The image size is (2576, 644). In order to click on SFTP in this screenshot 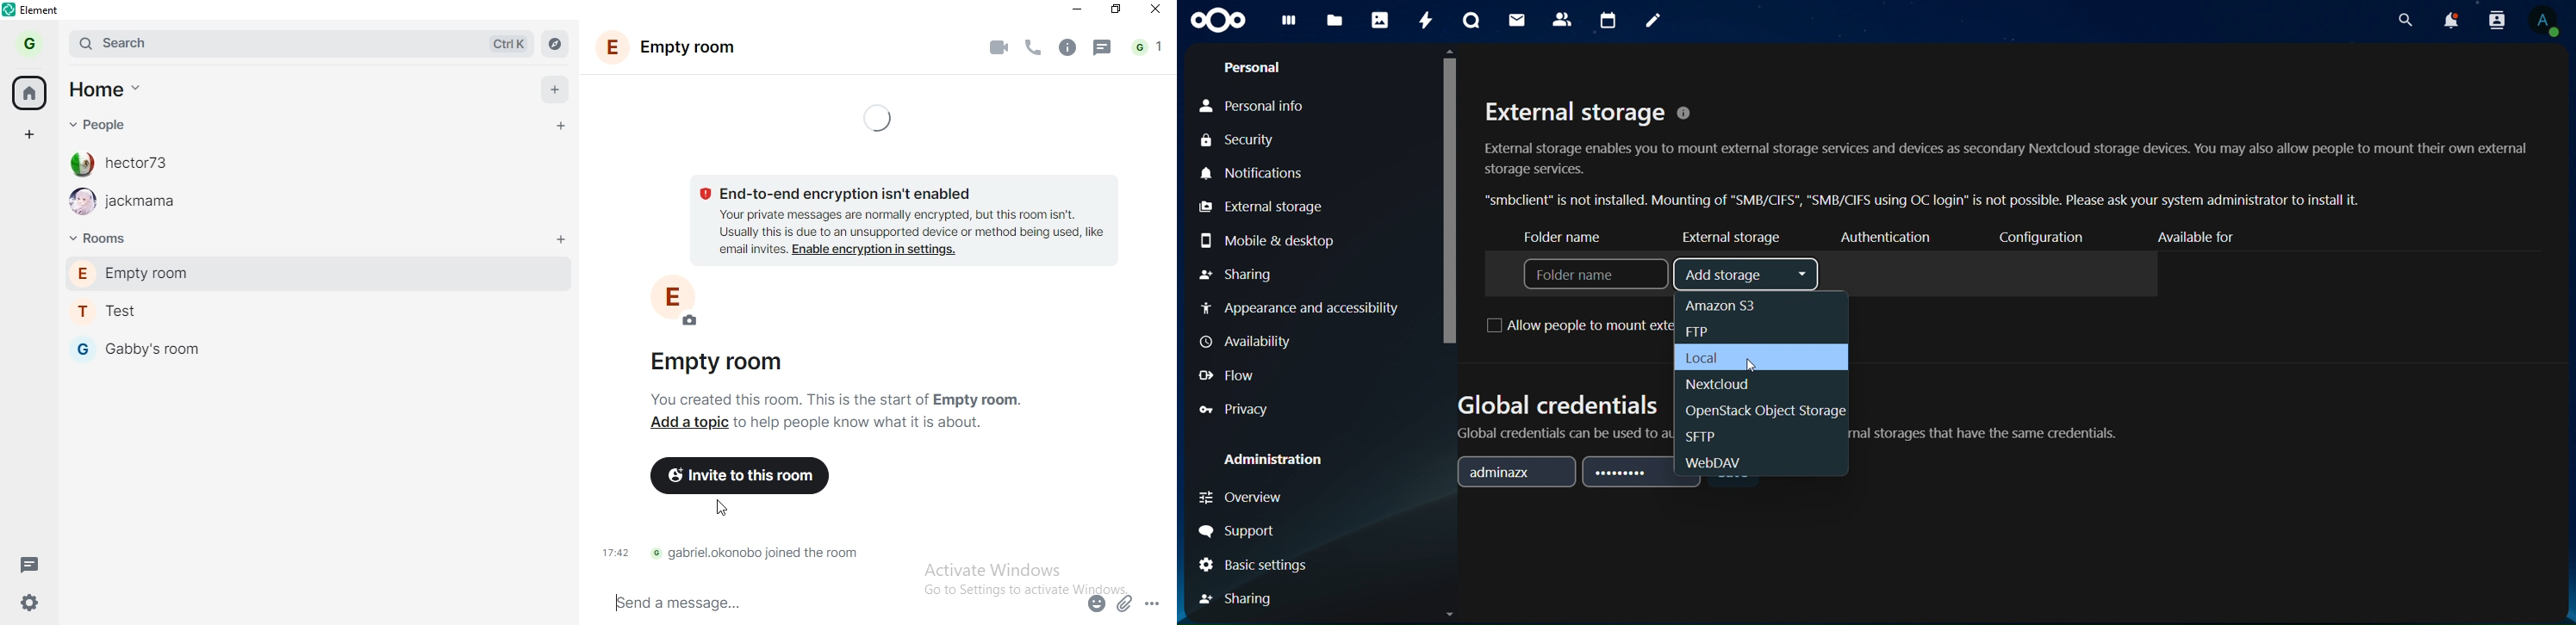, I will do `click(1705, 438)`.